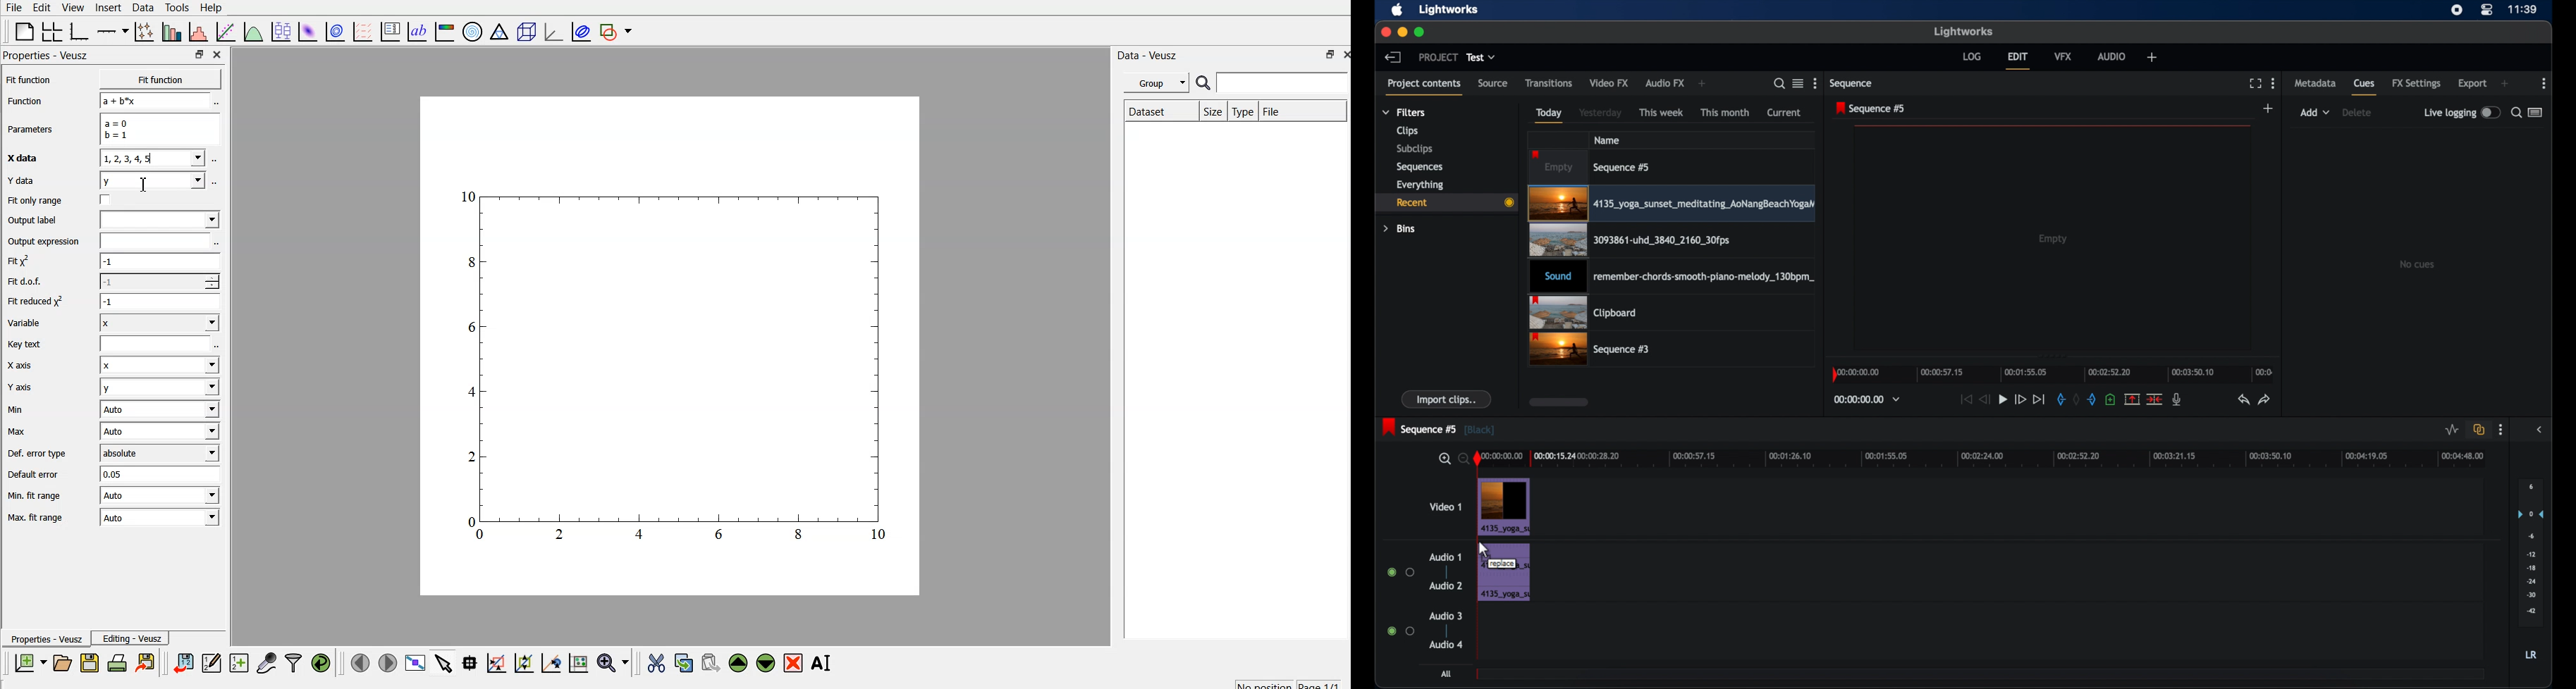 The image size is (2576, 700). What do you see at coordinates (1404, 112) in the screenshot?
I see `filters` at bounding box center [1404, 112].